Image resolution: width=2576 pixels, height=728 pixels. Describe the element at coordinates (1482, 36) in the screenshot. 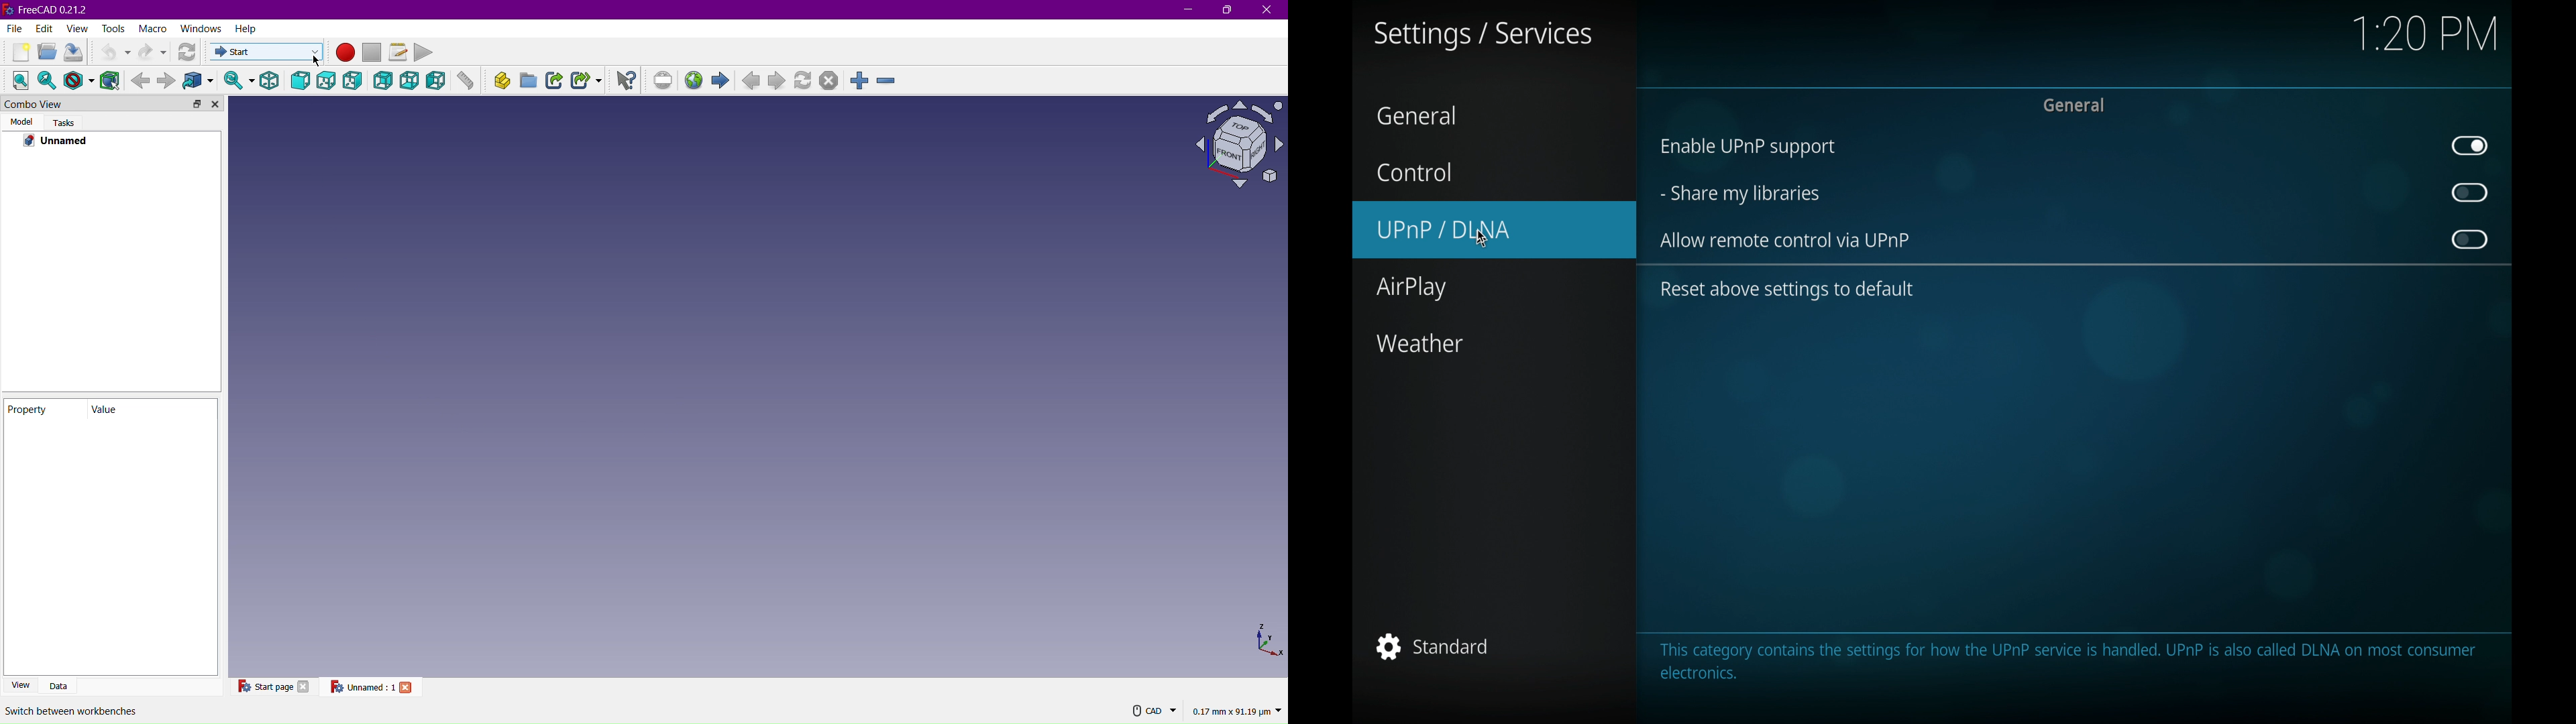

I see `settings/services` at that location.